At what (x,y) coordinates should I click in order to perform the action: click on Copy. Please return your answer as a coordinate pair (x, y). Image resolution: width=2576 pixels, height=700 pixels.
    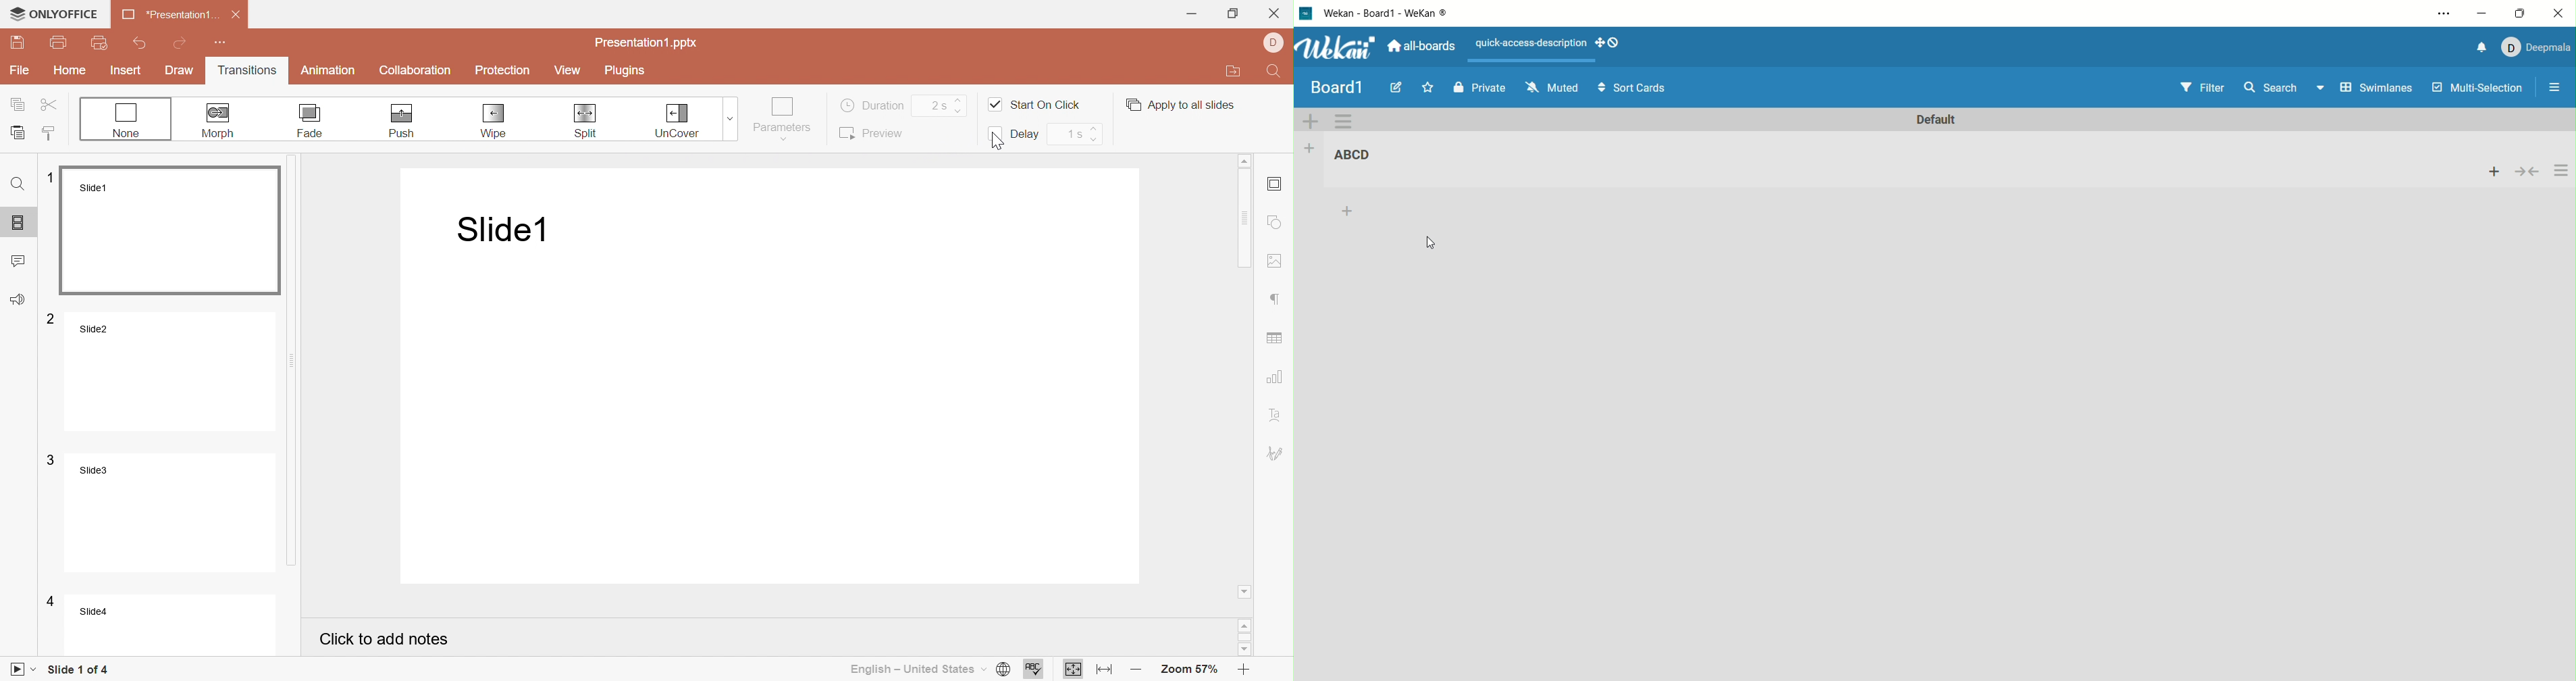
    Looking at the image, I should click on (19, 103).